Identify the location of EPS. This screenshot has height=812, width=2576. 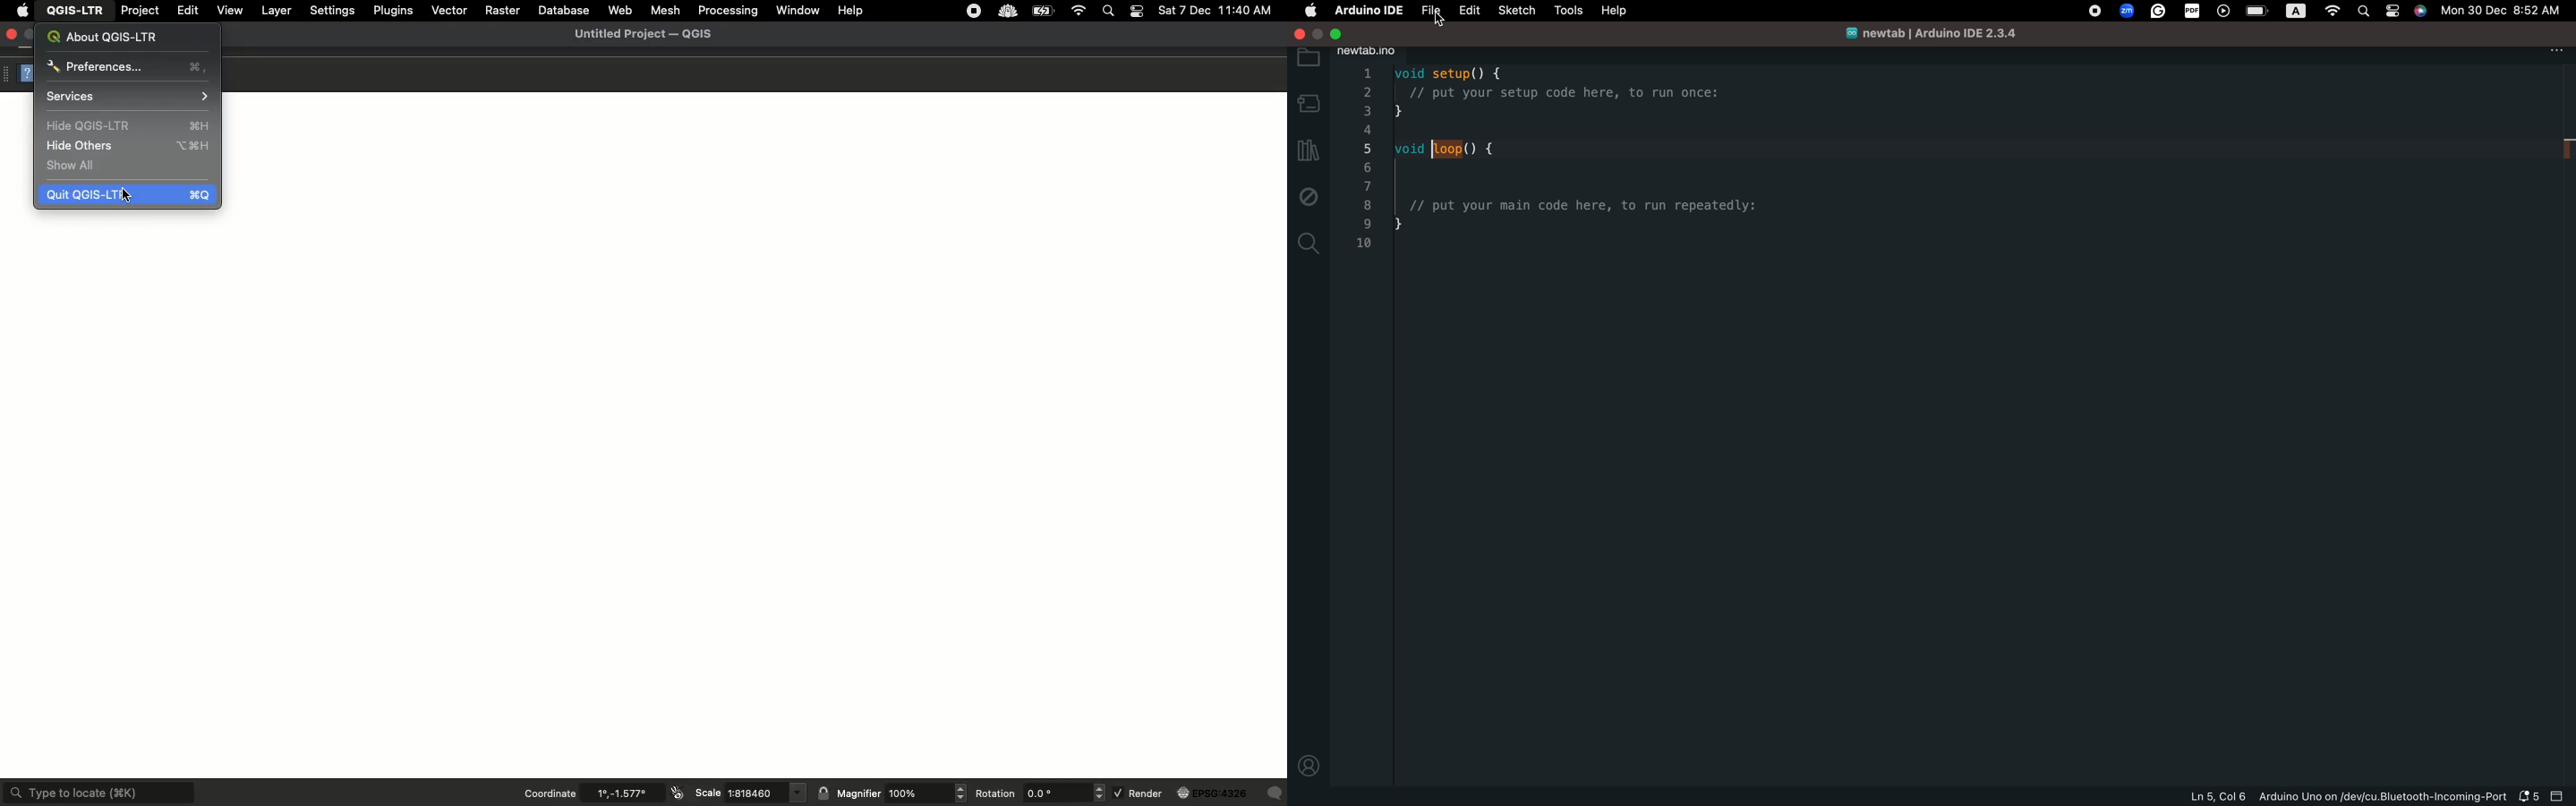
(1211, 793).